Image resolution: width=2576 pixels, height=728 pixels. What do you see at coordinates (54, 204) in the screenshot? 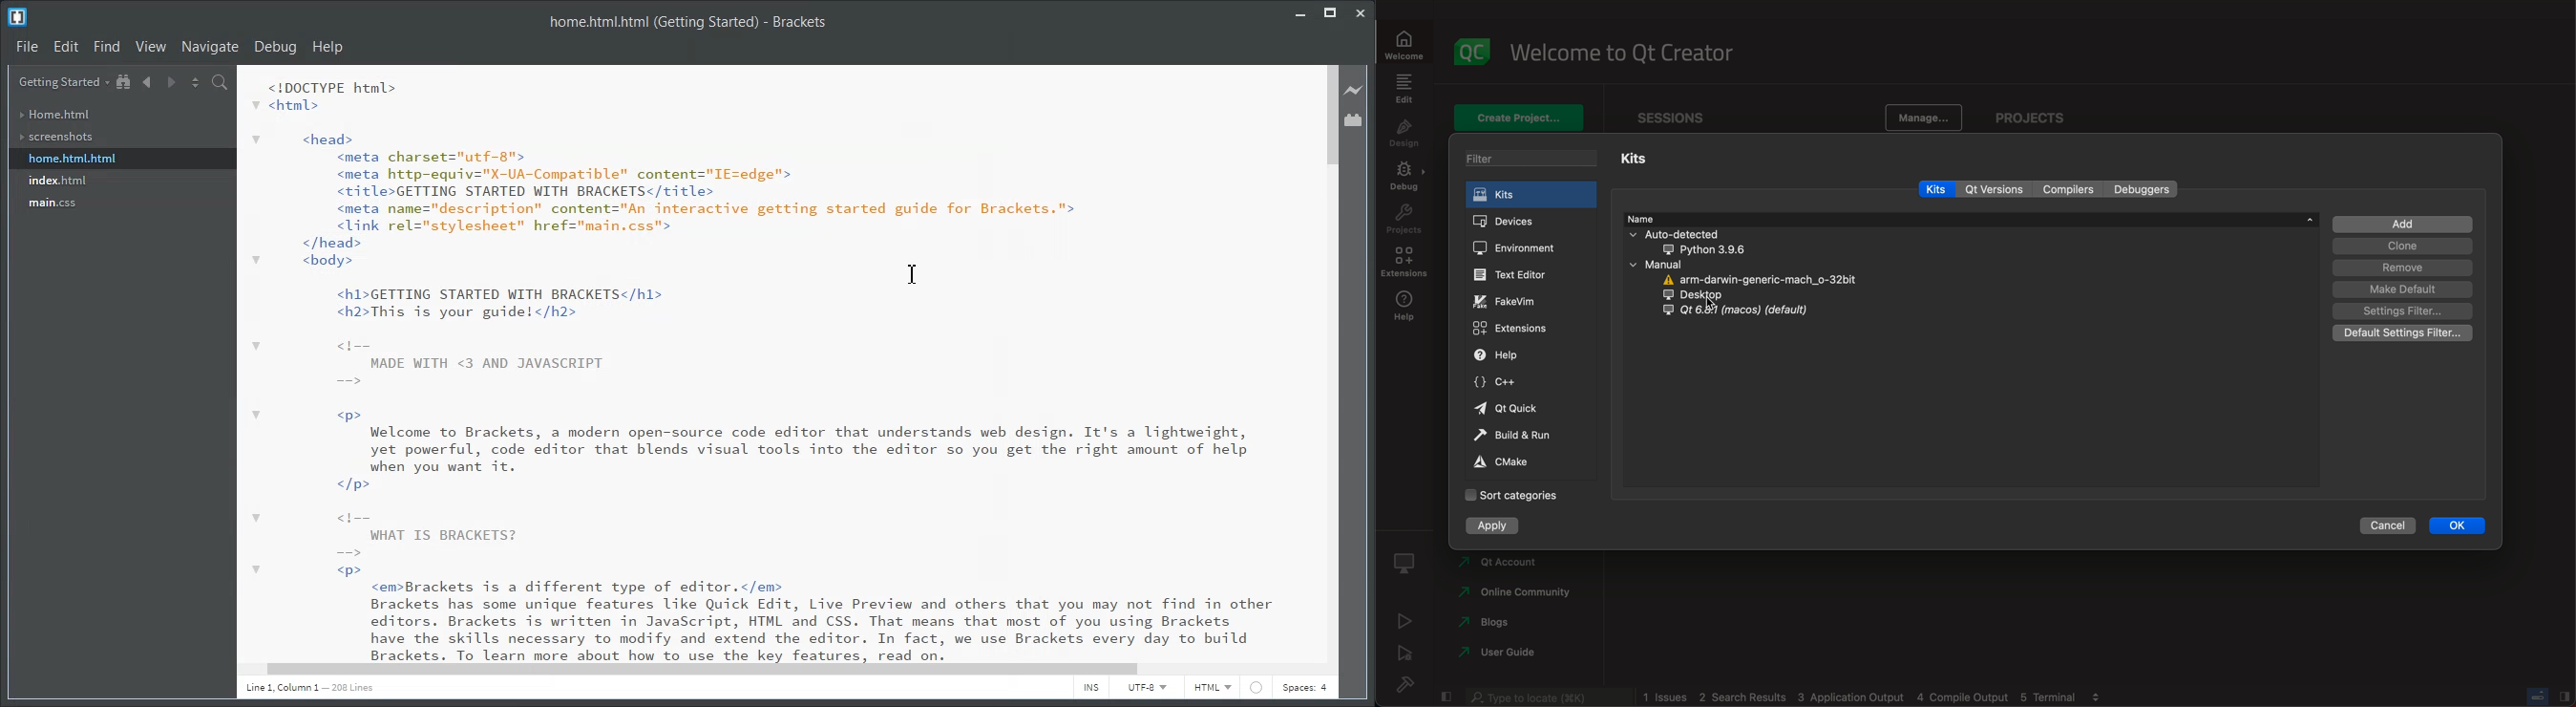
I see `main.css` at bounding box center [54, 204].